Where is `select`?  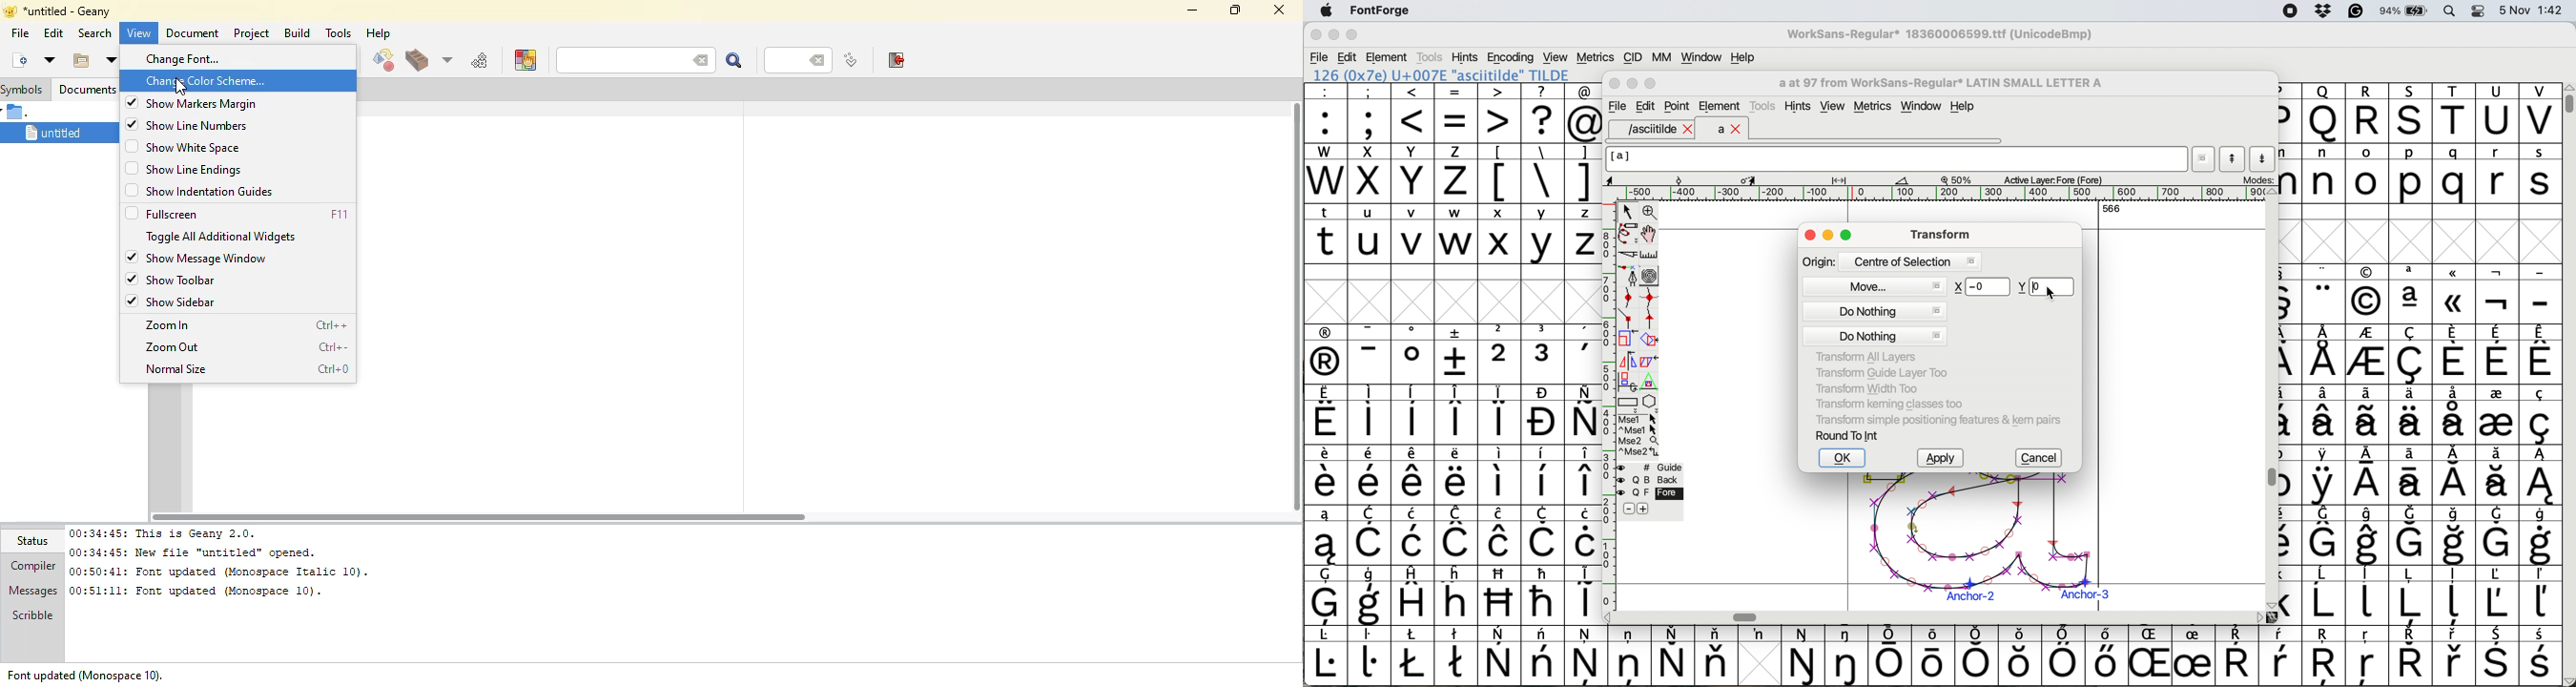 select is located at coordinates (1629, 210).